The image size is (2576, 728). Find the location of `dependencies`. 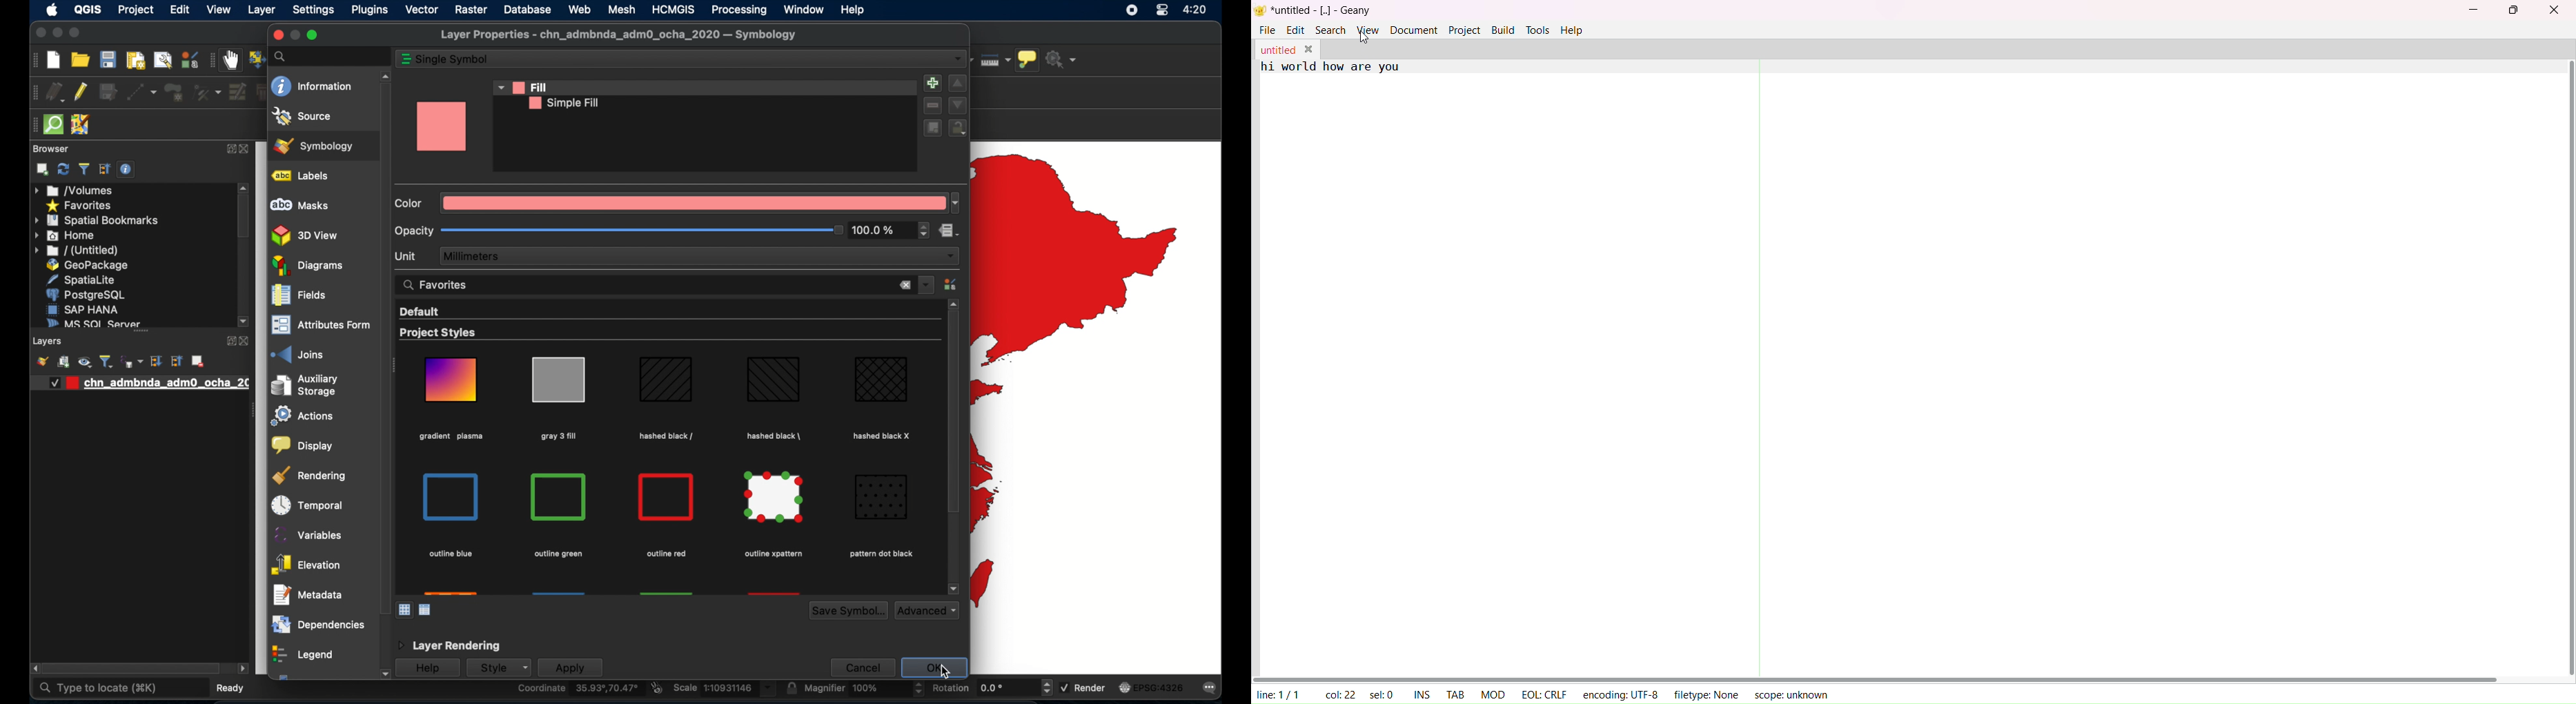

dependencies is located at coordinates (317, 624).